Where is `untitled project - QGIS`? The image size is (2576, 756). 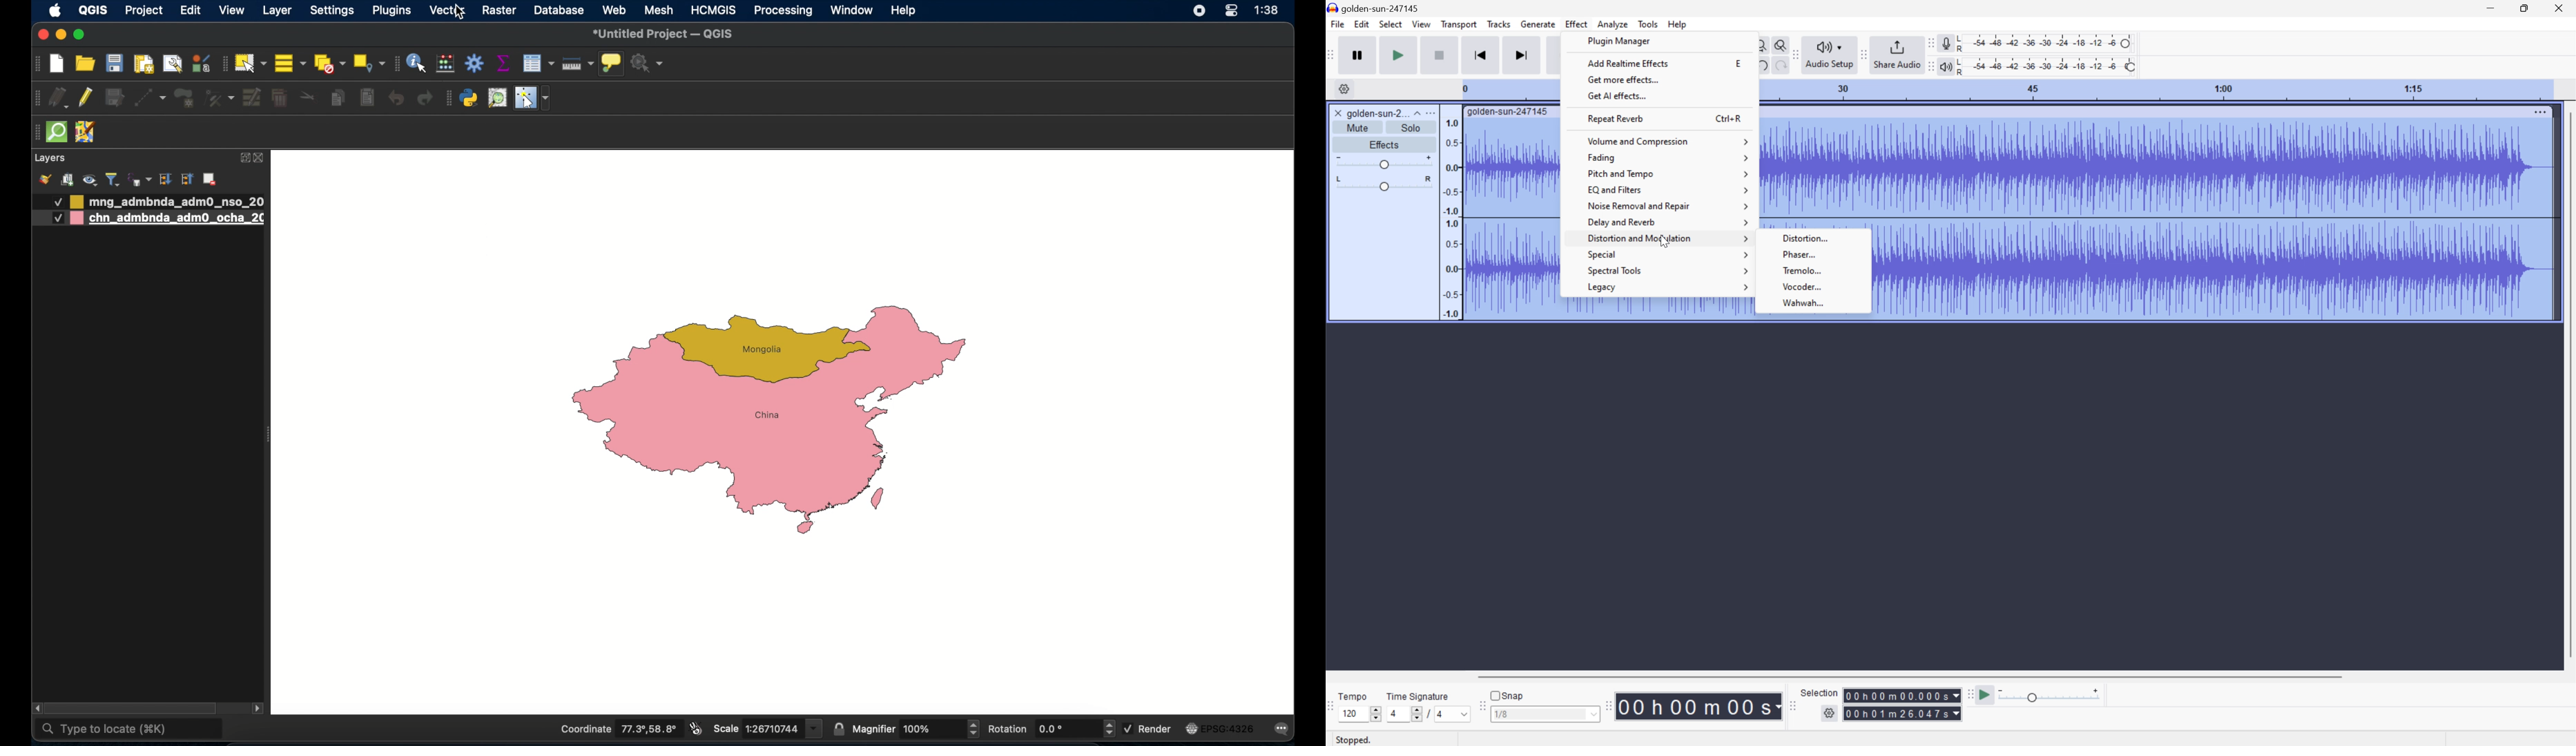
untitled project - QGIS is located at coordinates (664, 35).